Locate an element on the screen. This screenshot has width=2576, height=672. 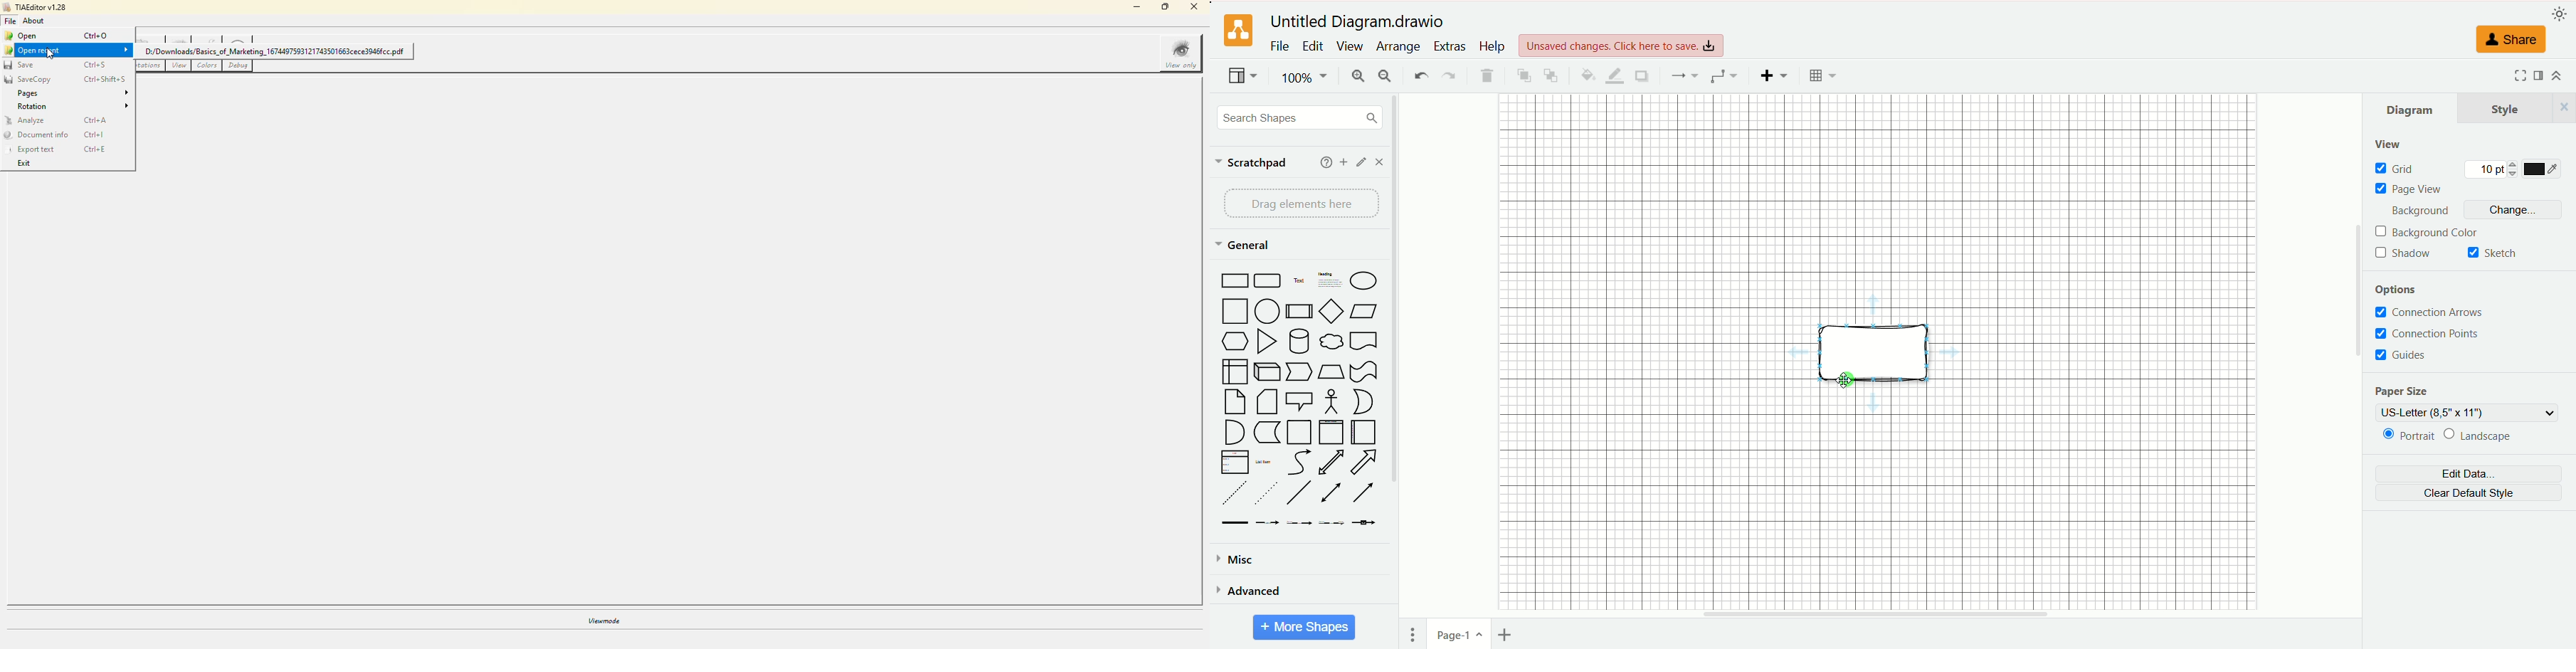
portrait is located at coordinates (2405, 436).